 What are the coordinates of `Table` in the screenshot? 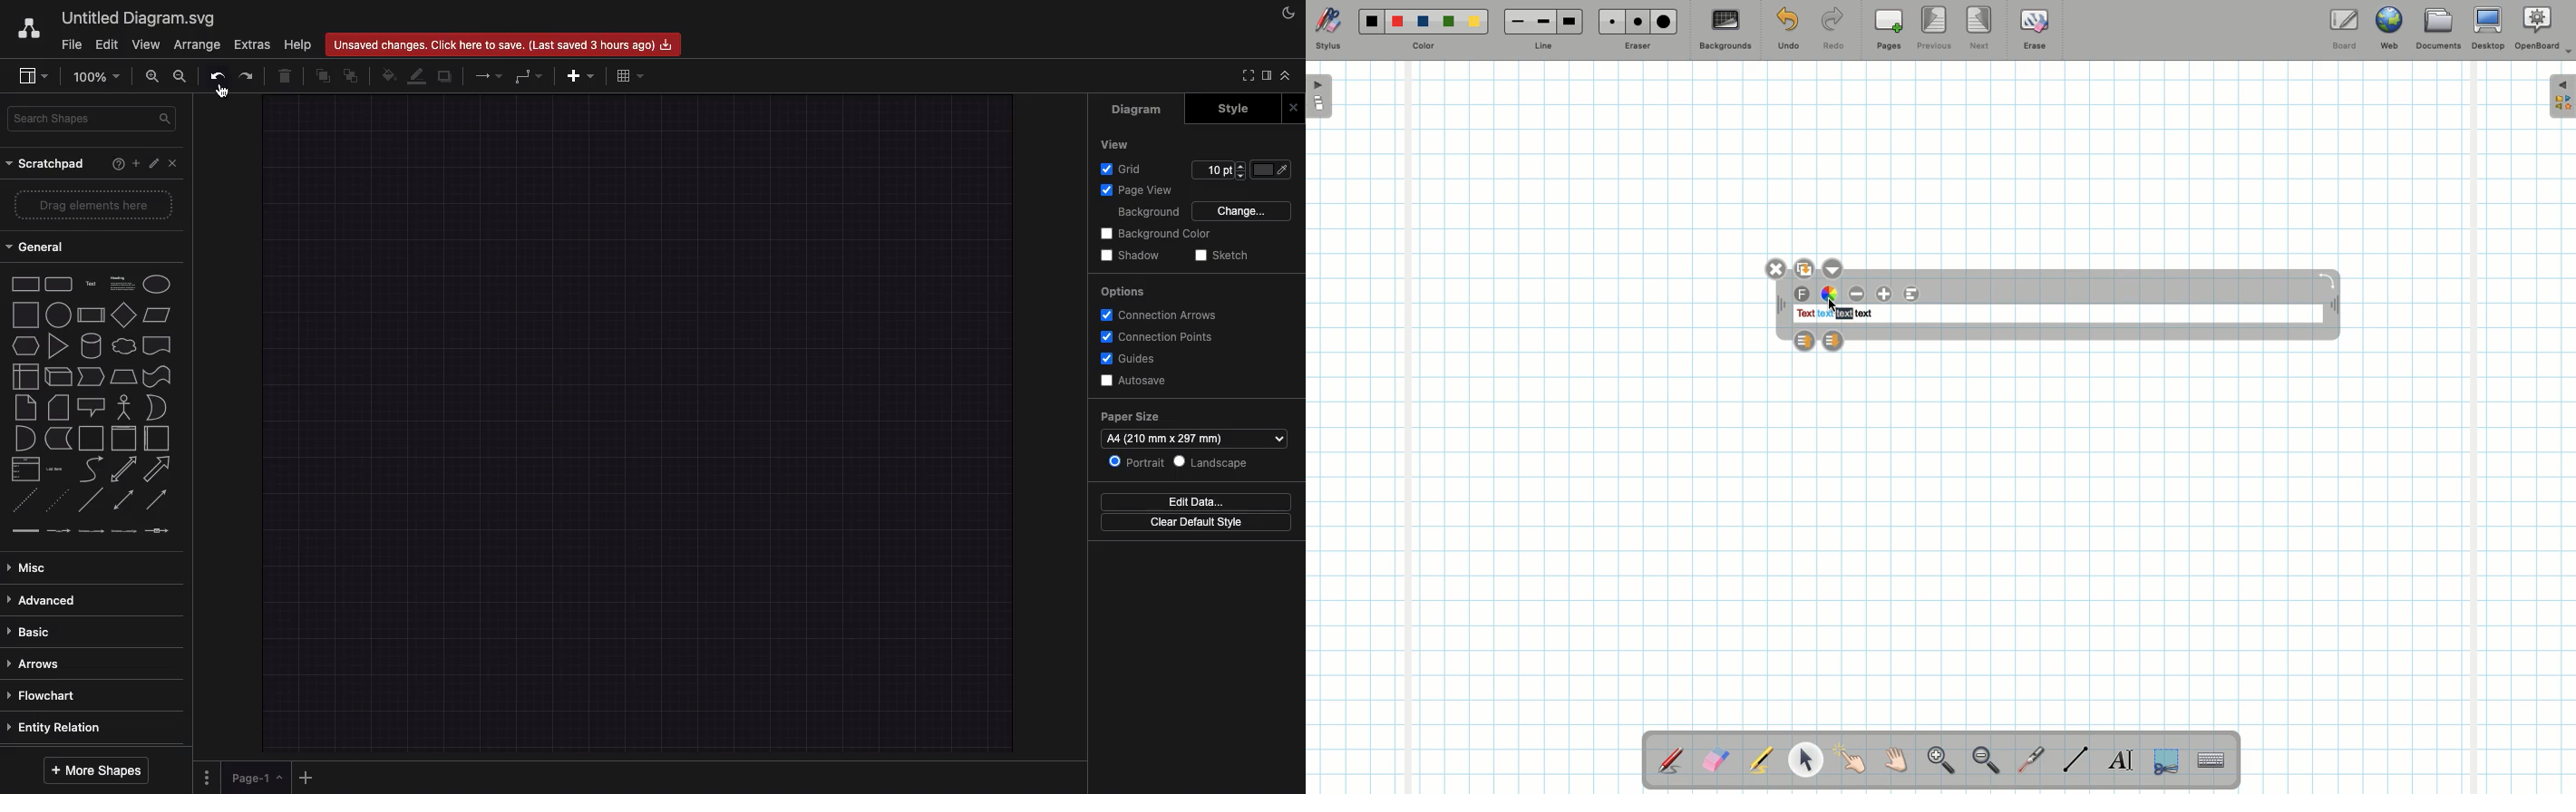 It's located at (632, 73).